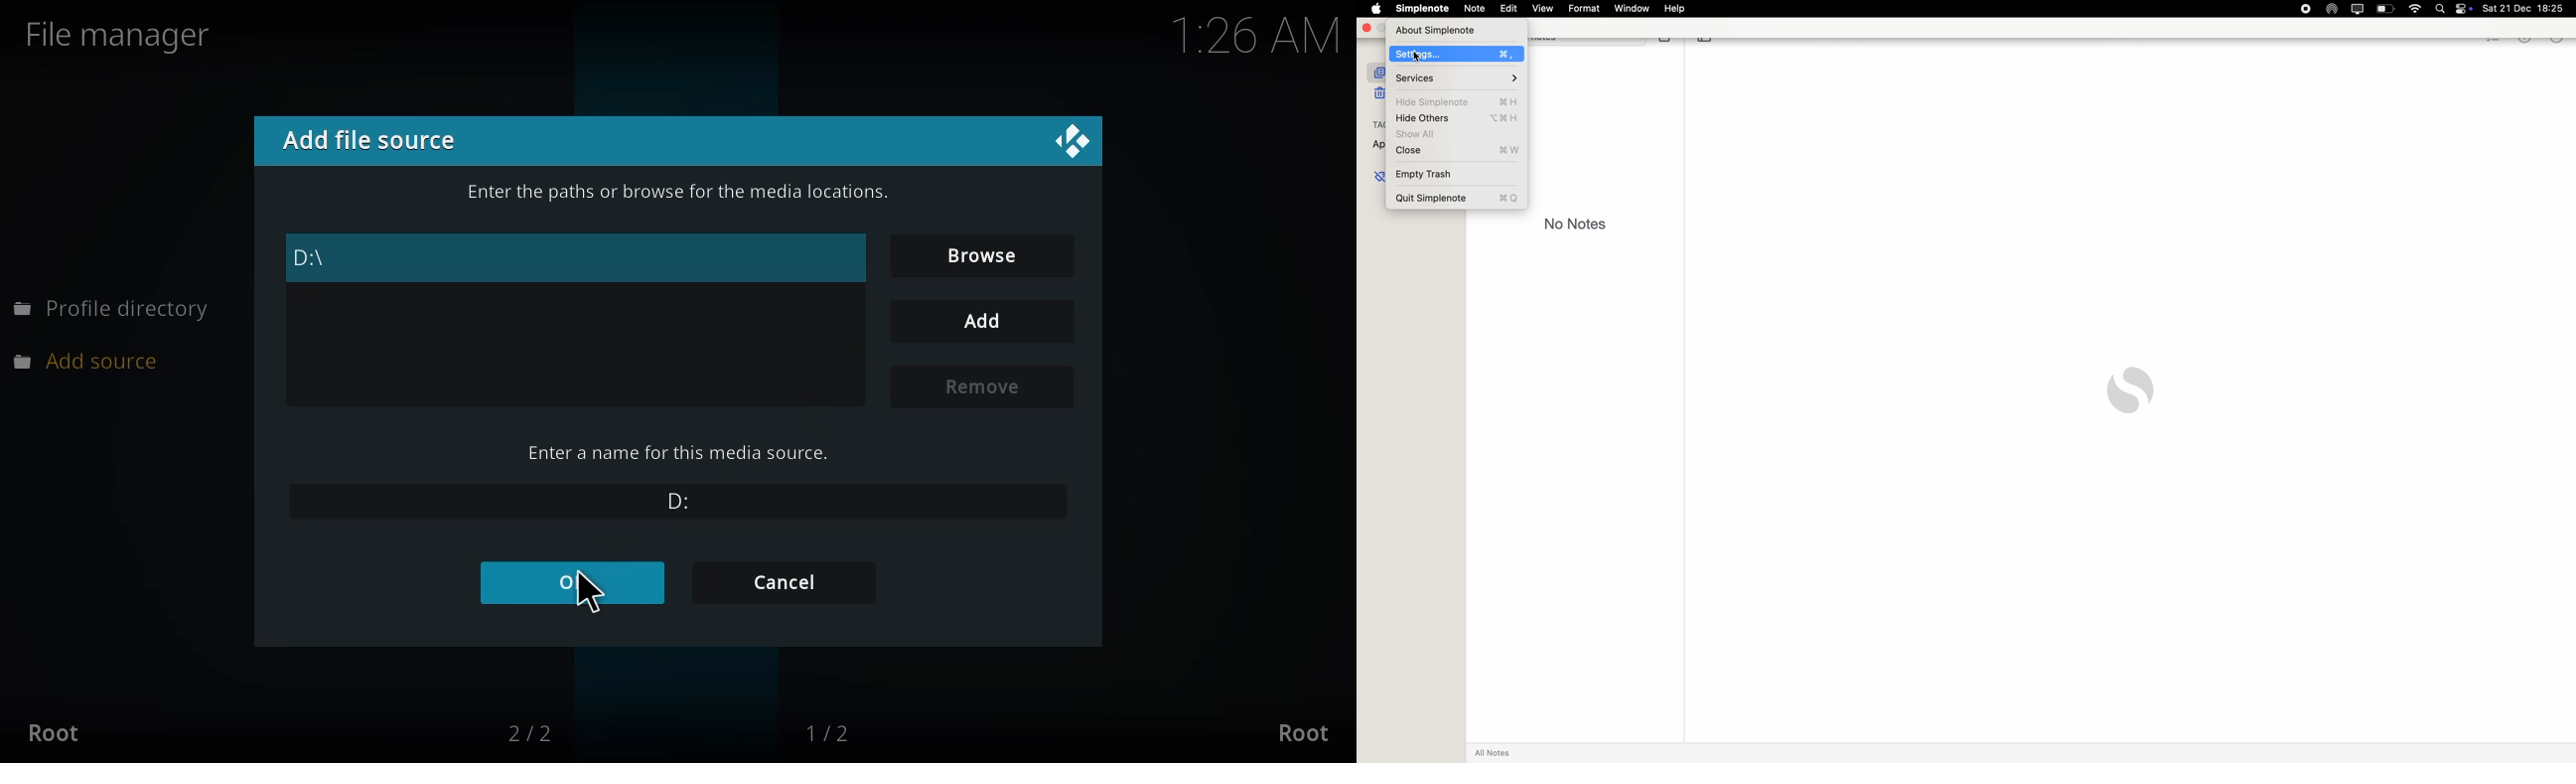 The image size is (2576, 784). Describe the element at coordinates (2134, 389) in the screenshot. I see `Simplenote logo` at that location.